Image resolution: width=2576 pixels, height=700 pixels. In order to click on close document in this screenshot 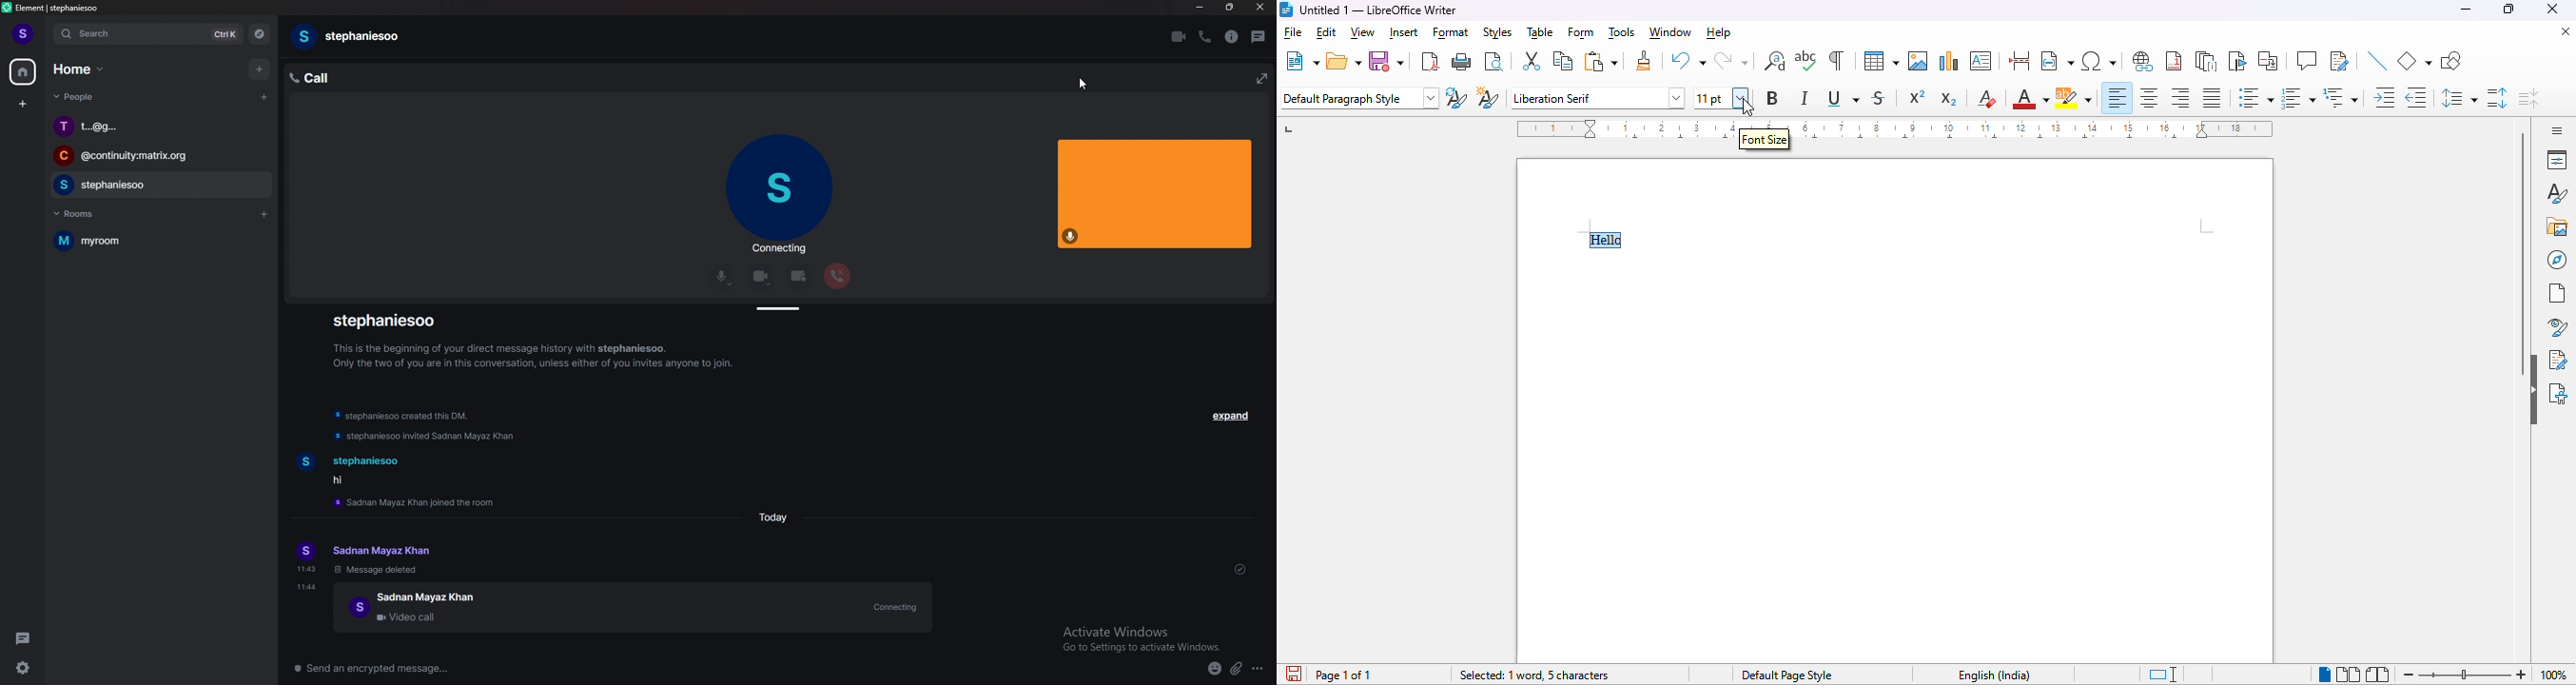, I will do `click(2566, 31)`.